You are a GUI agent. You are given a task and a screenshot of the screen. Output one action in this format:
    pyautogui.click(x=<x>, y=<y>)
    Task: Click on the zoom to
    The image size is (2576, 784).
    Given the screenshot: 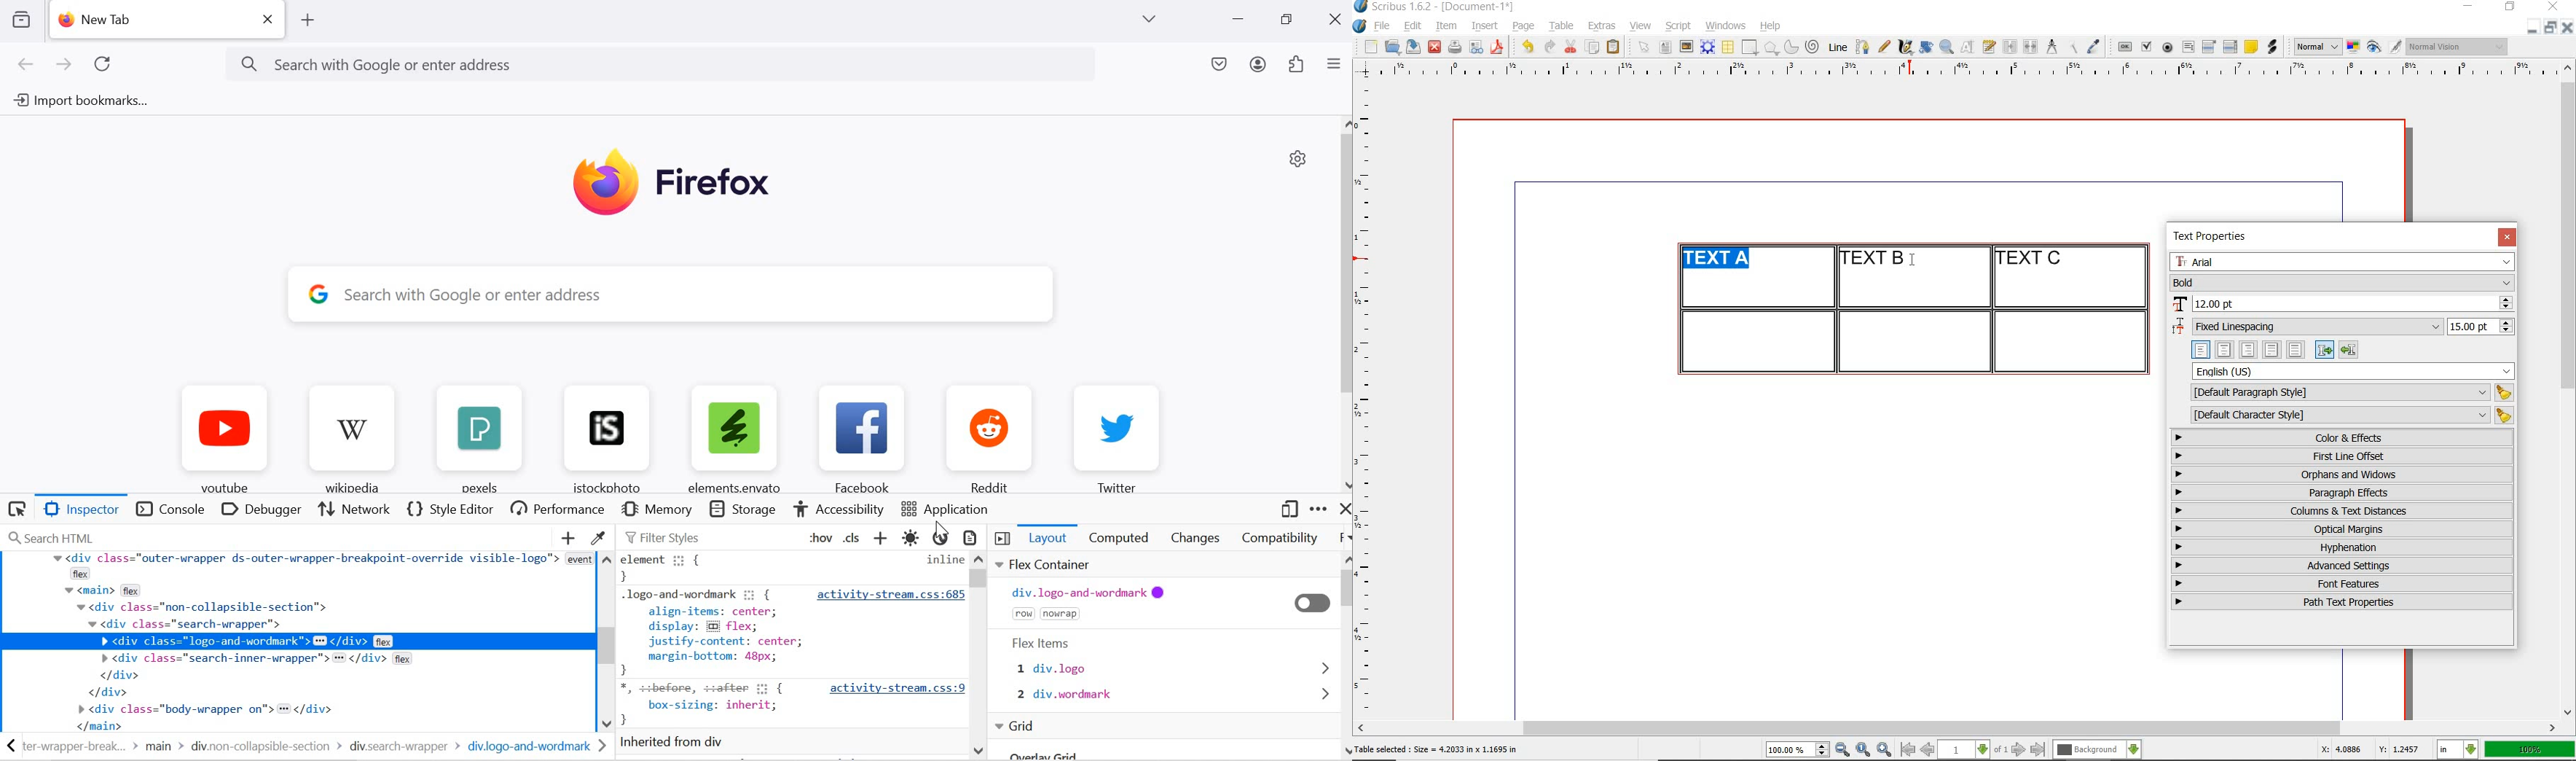 What is the action you would take?
    pyautogui.click(x=1864, y=750)
    